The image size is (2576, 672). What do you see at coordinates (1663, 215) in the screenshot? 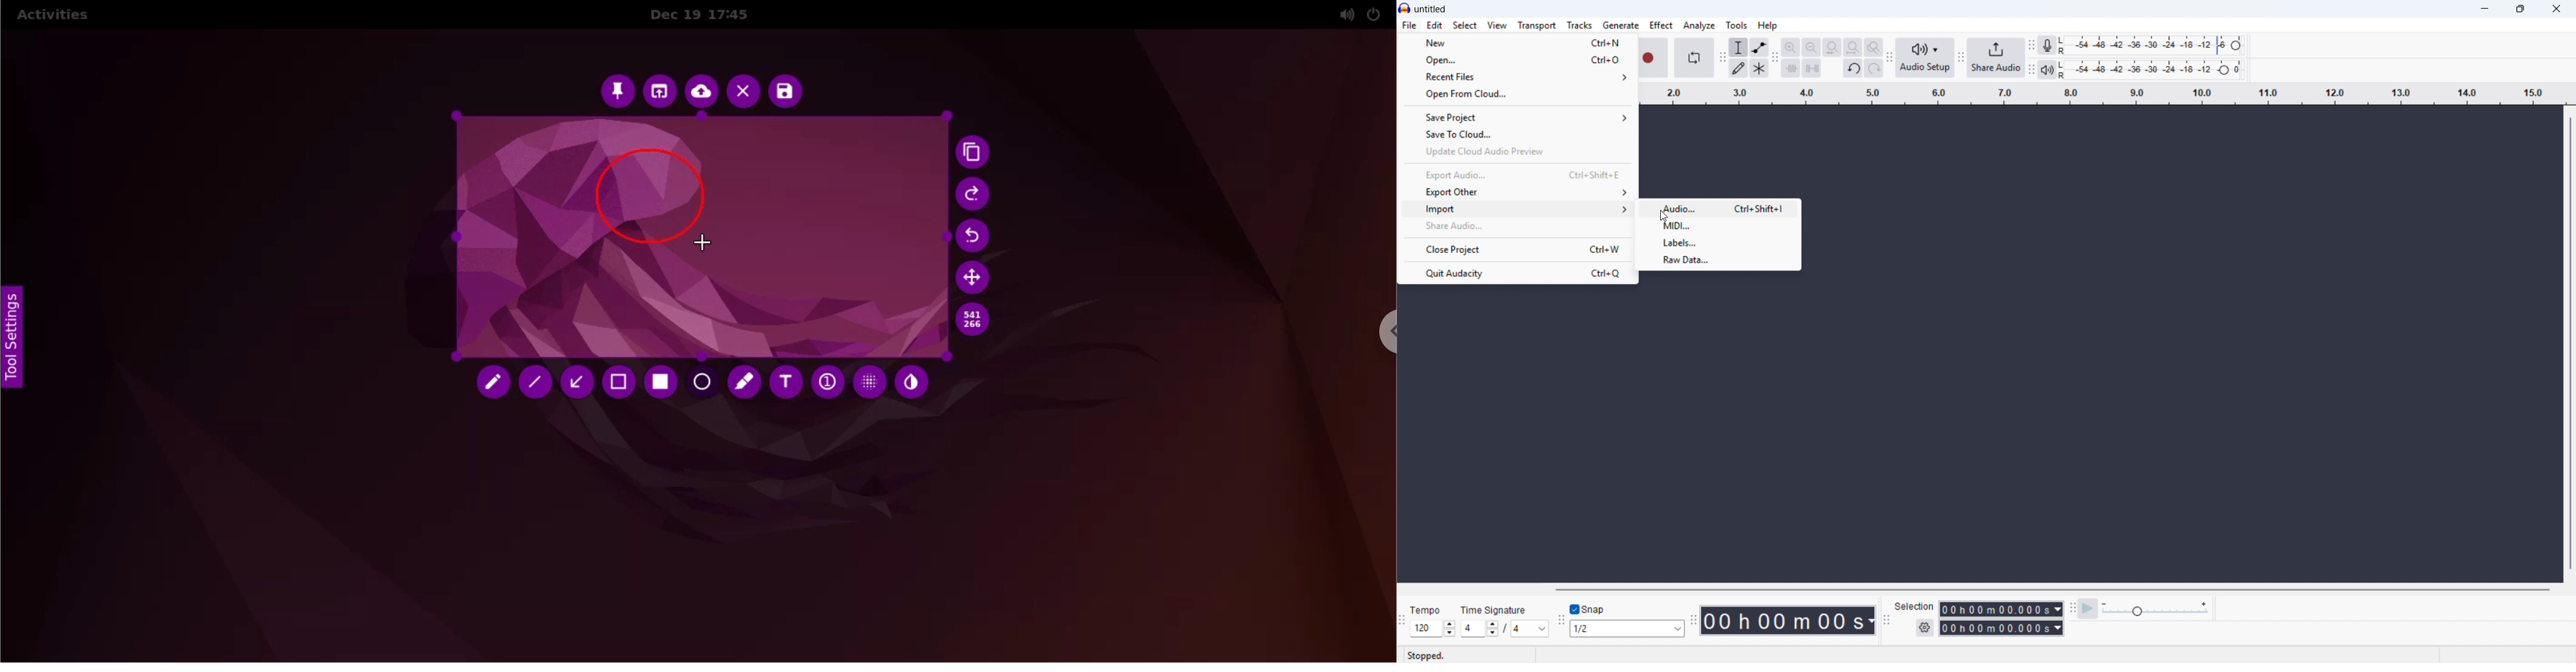
I see `cursor` at bounding box center [1663, 215].